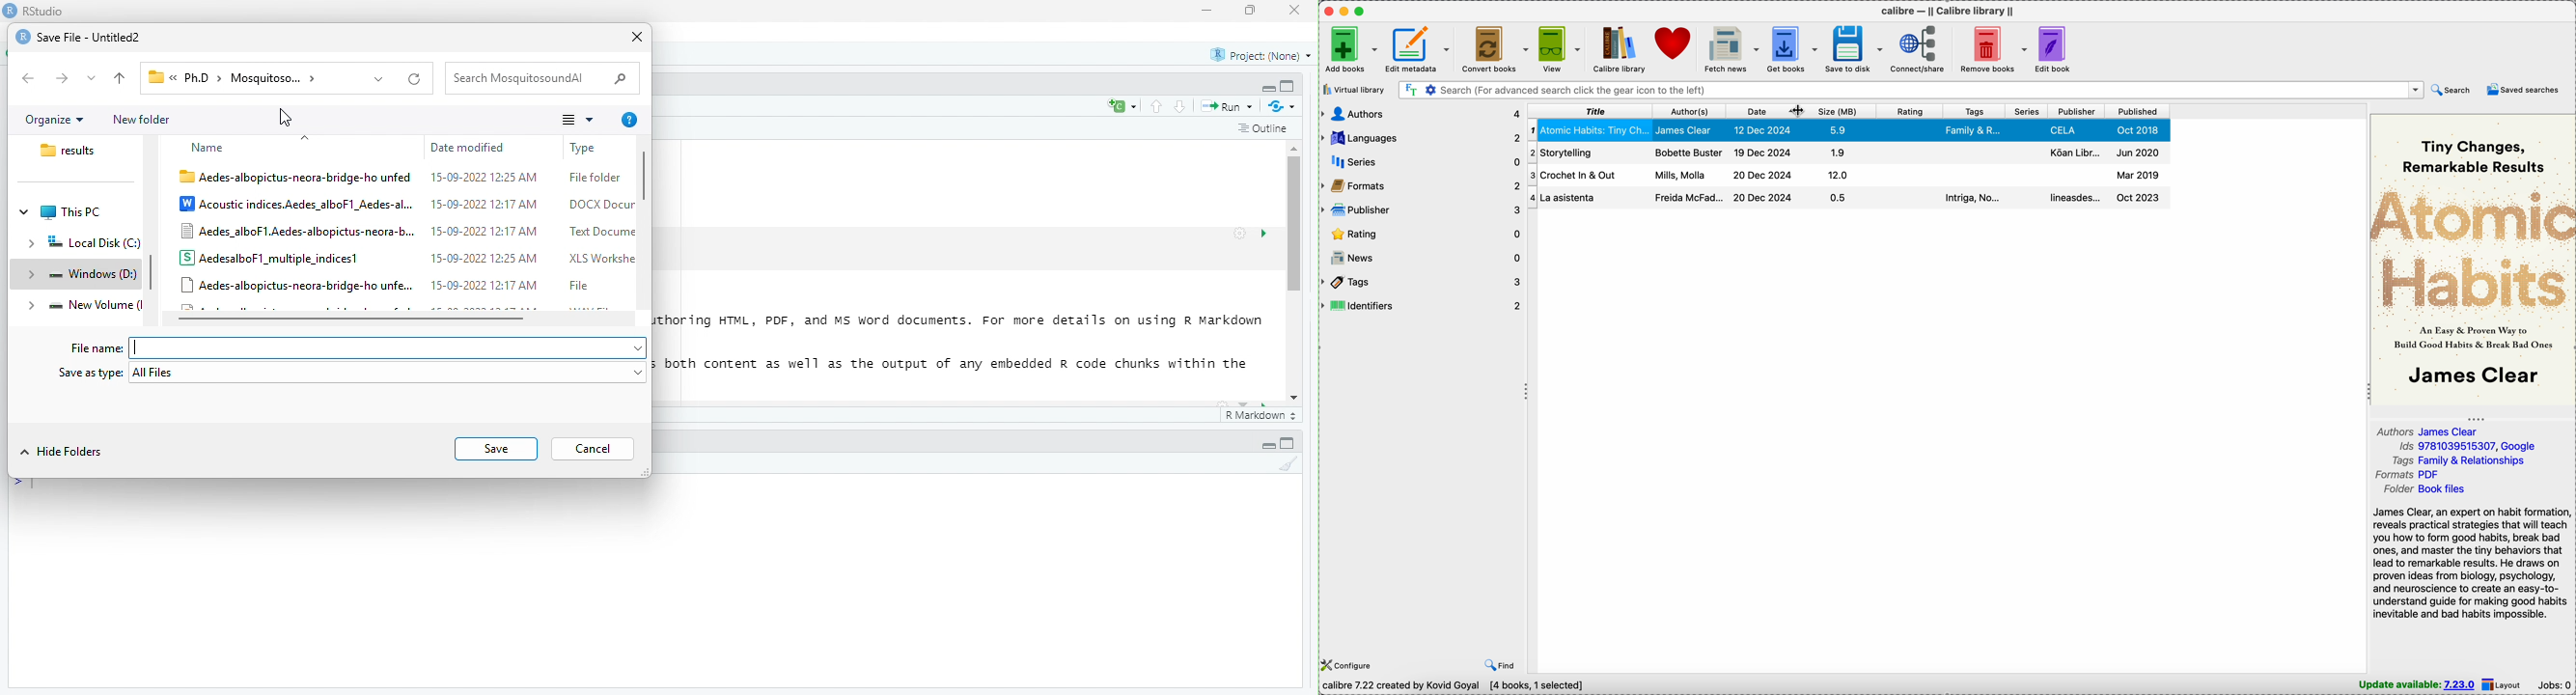 This screenshot has height=700, width=2576. What do you see at coordinates (416, 79) in the screenshot?
I see `reload` at bounding box center [416, 79].